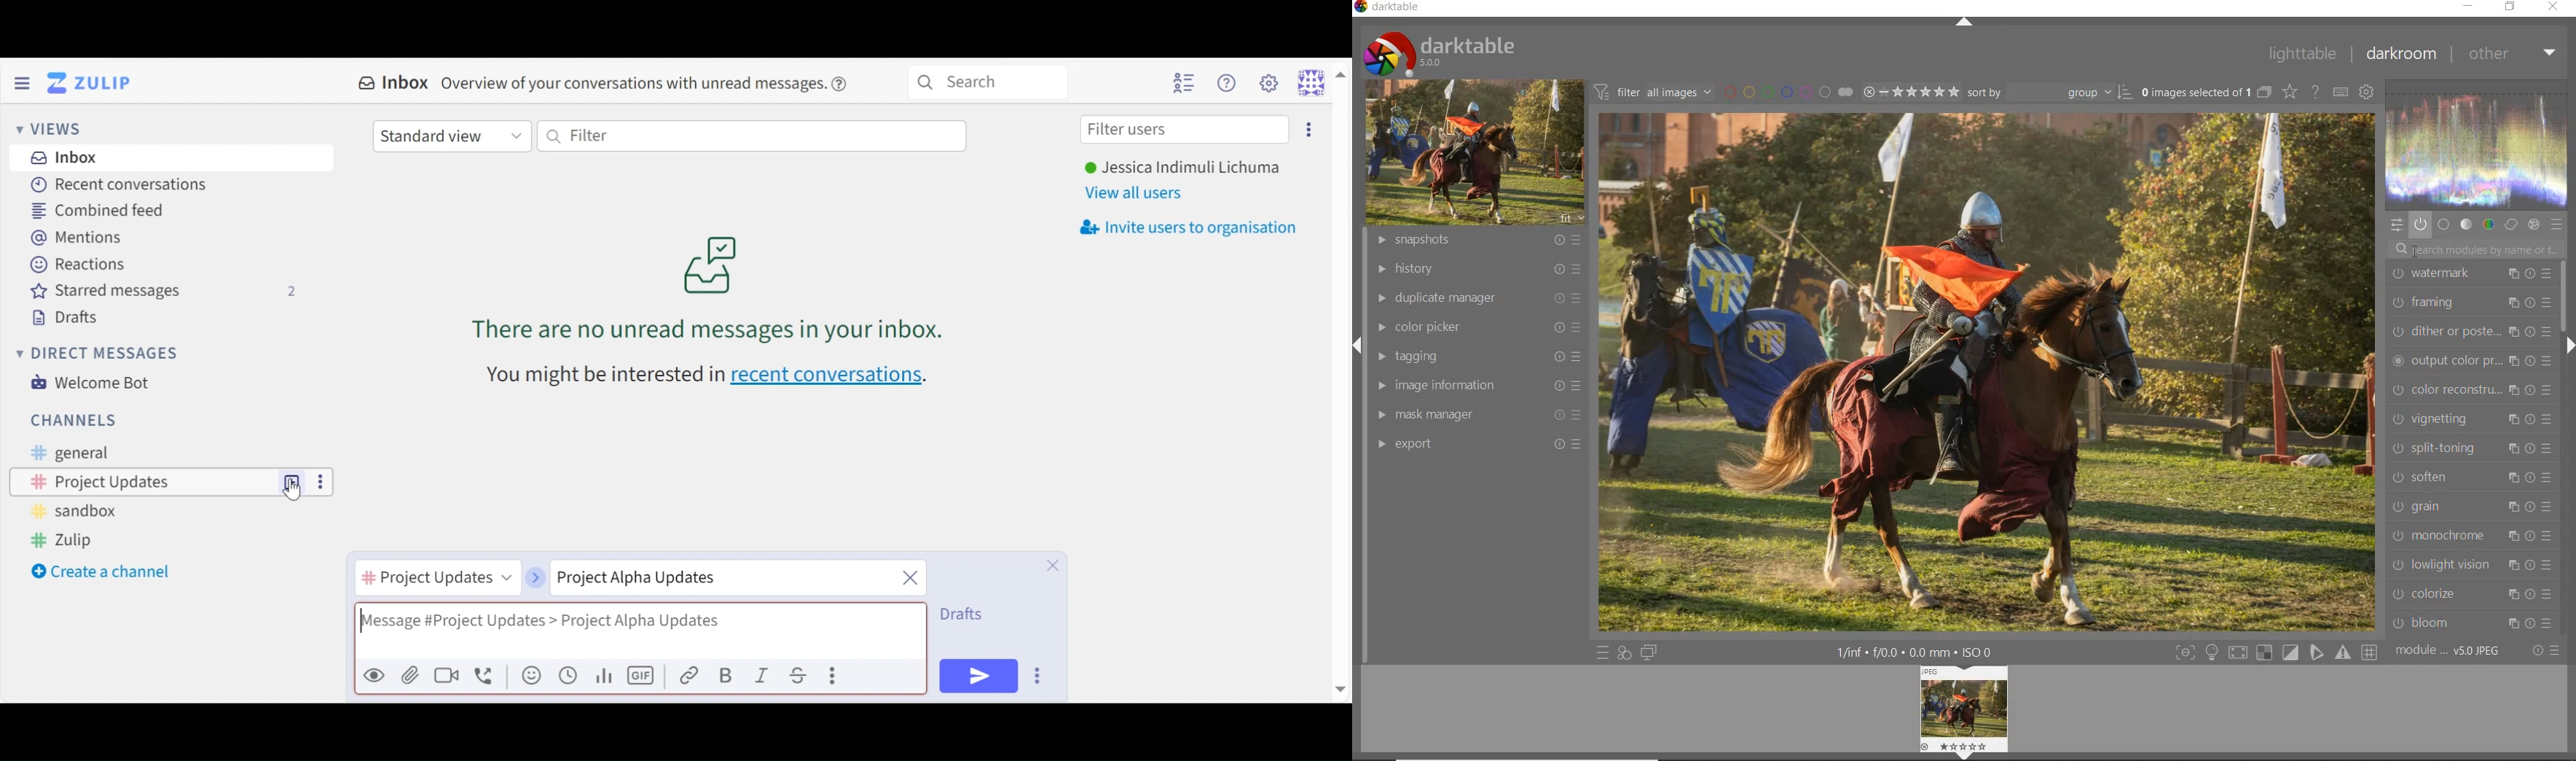 Image resolution: width=2576 pixels, height=784 pixels. I want to click on next, so click(535, 572).